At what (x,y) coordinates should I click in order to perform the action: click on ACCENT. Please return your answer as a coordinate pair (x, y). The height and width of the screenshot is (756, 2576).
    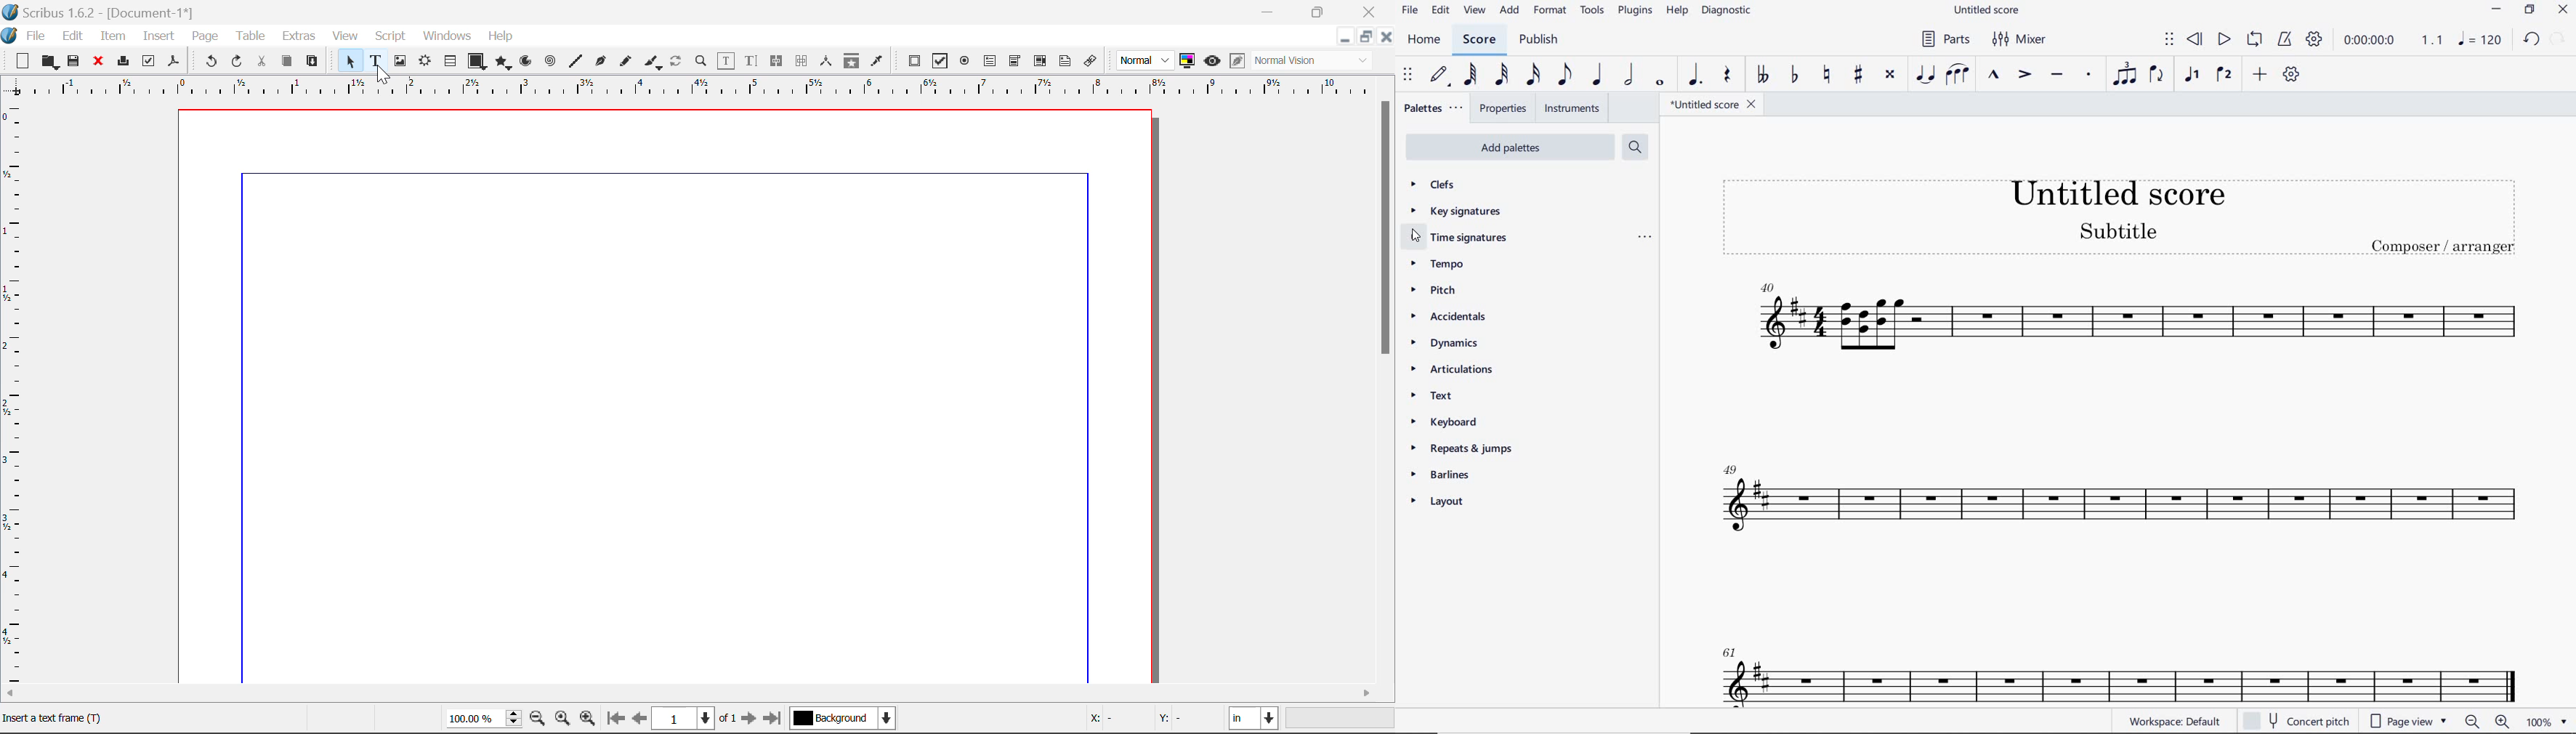
    Looking at the image, I should click on (2024, 75).